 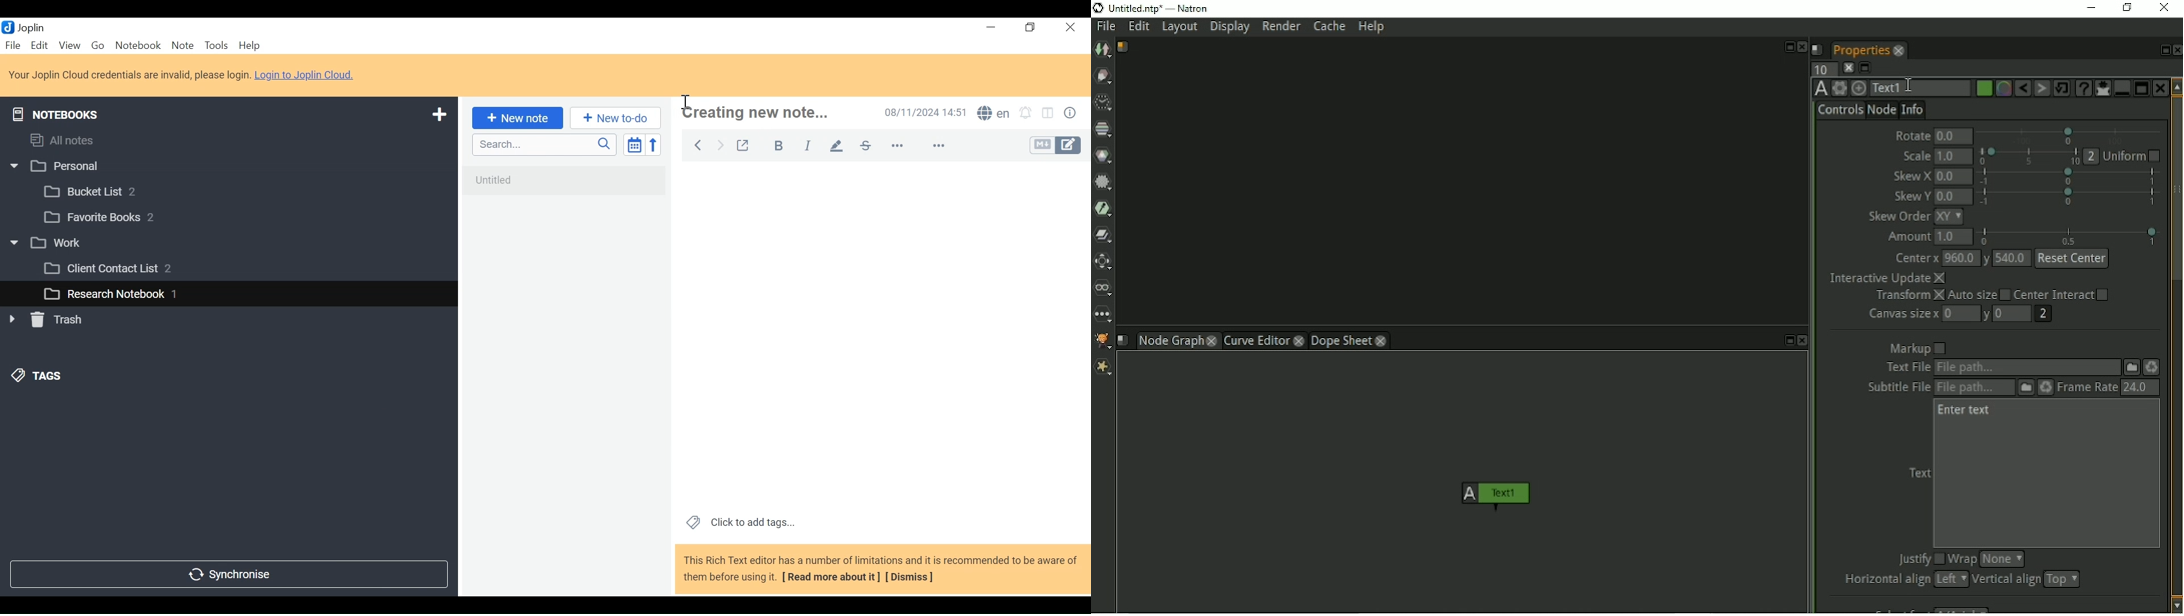 I want to click on Bold, so click(x=774, y=144).